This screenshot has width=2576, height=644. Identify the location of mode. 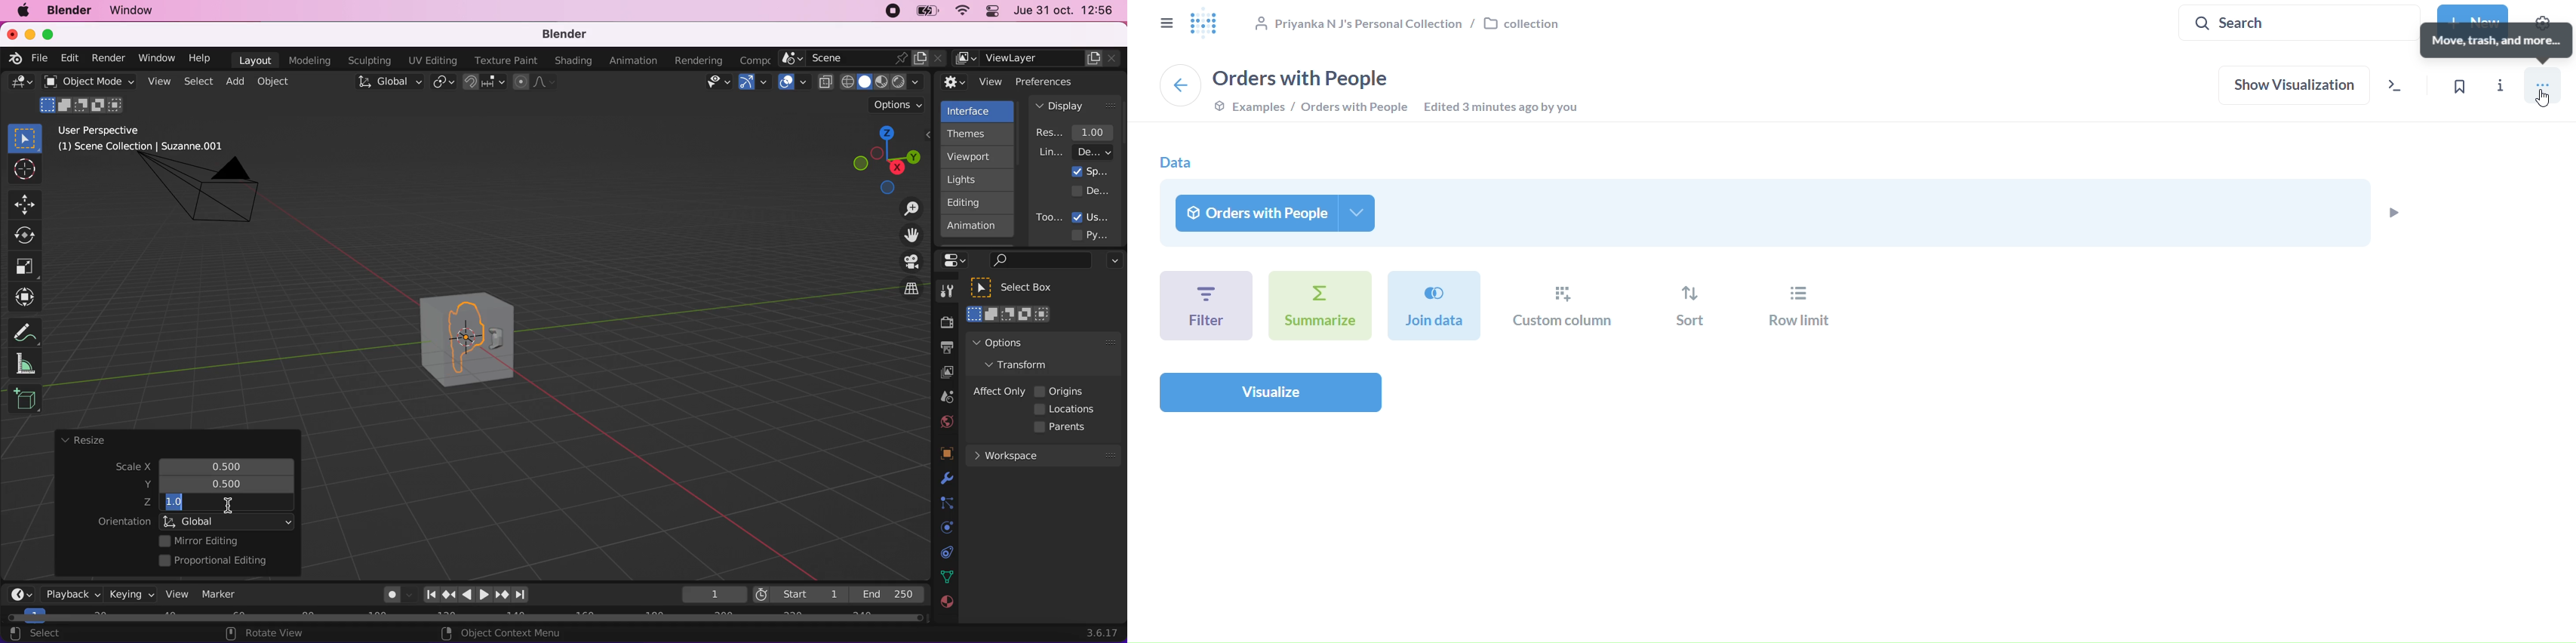
(83, 104).